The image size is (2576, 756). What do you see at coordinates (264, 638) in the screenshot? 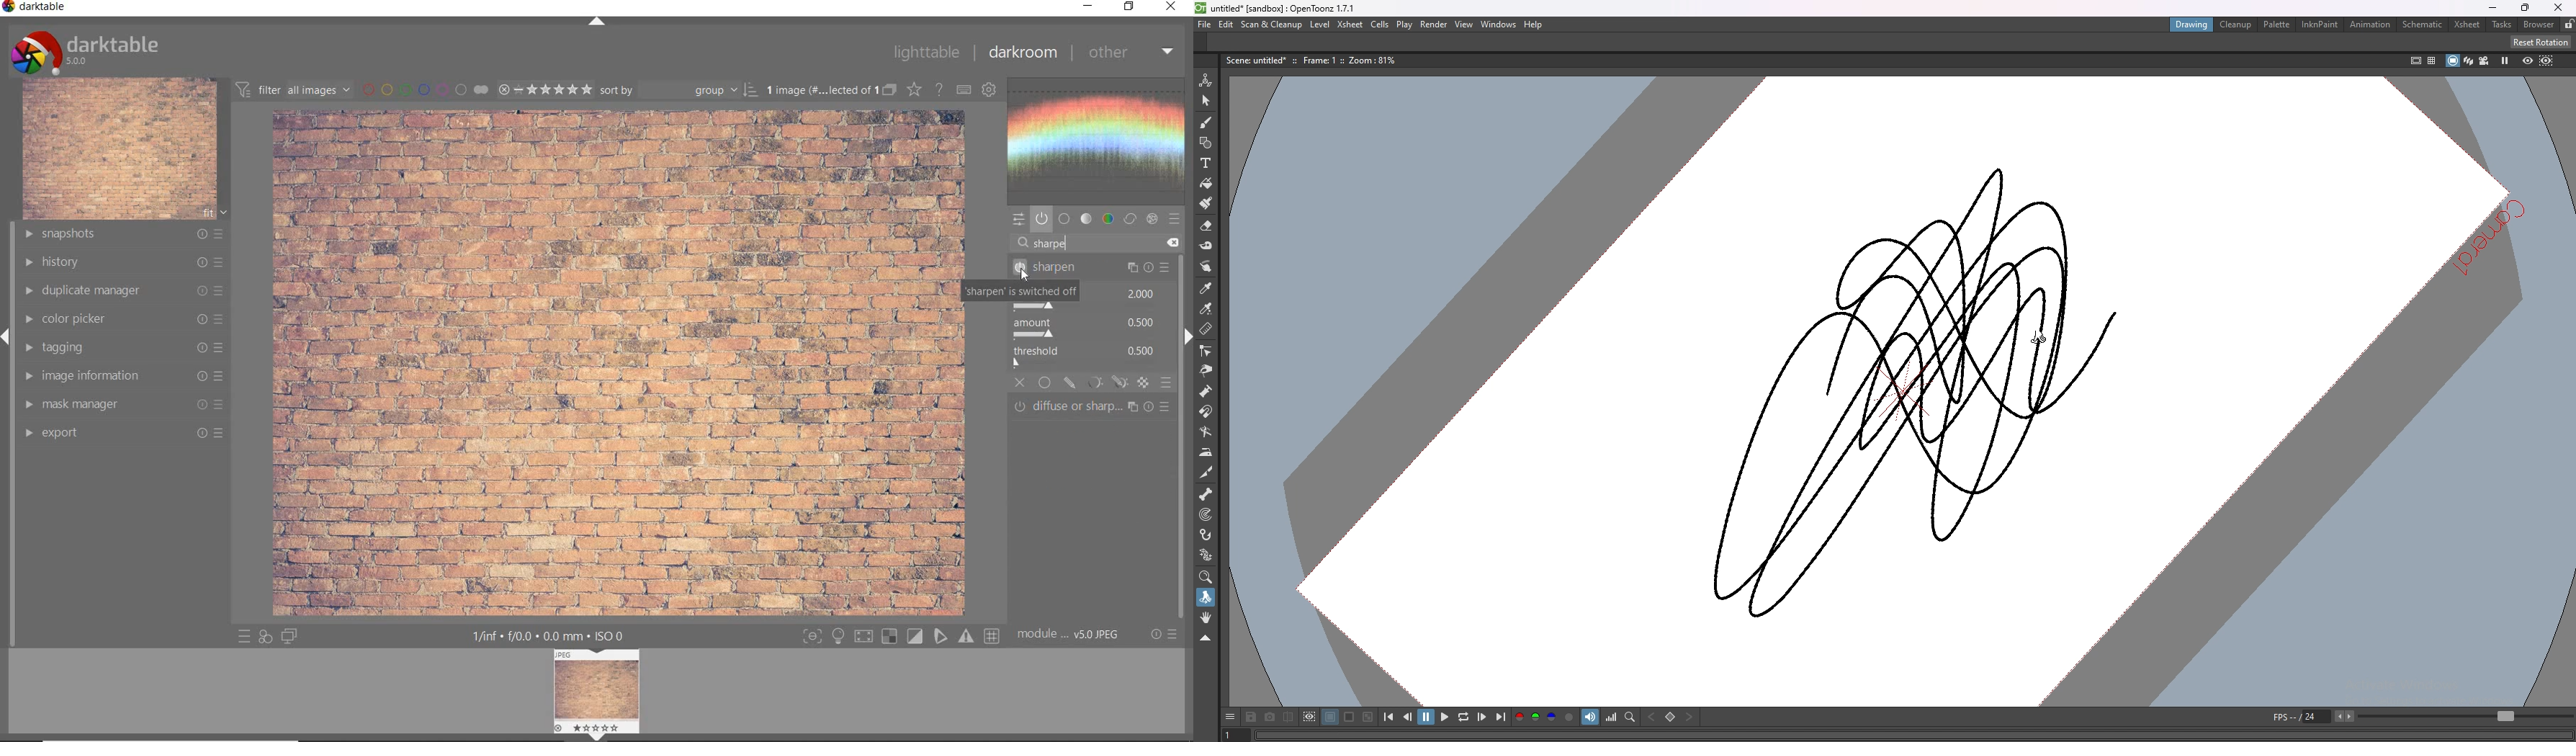
I see `quick access for applying any style` at bounding box center [264, 638].